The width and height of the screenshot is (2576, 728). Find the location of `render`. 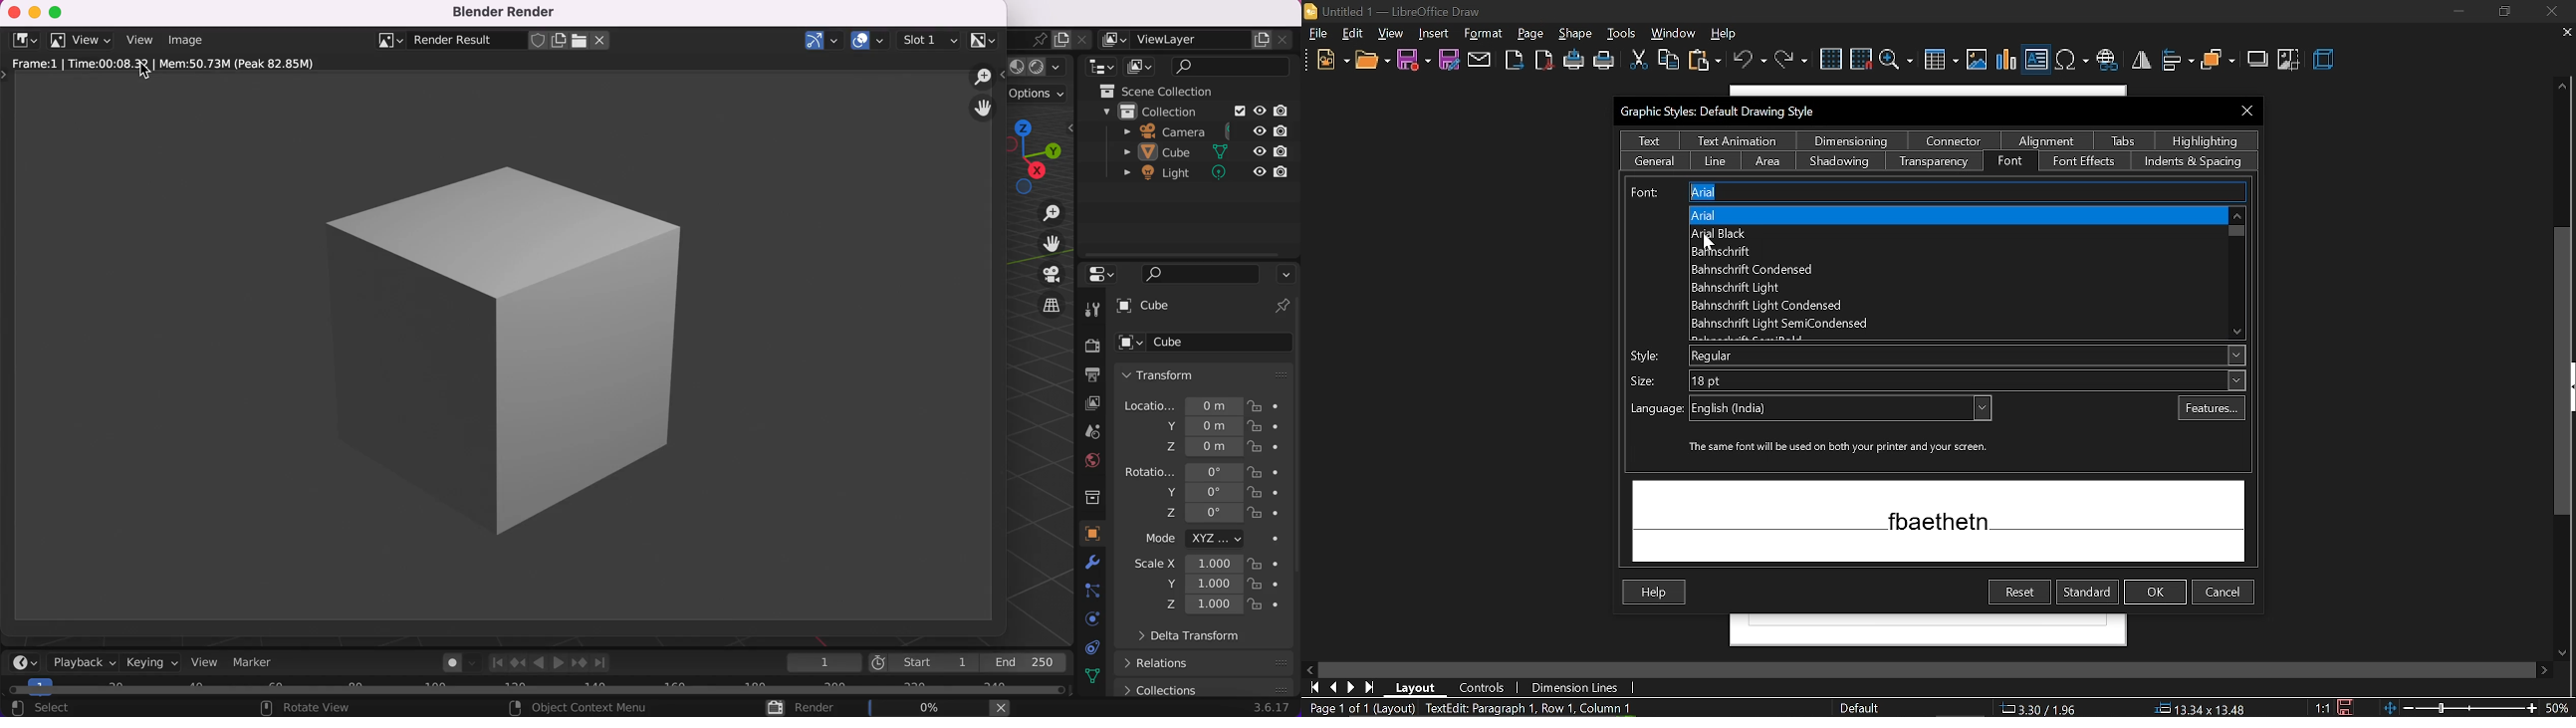

render is located at coordinates (1083, 345).